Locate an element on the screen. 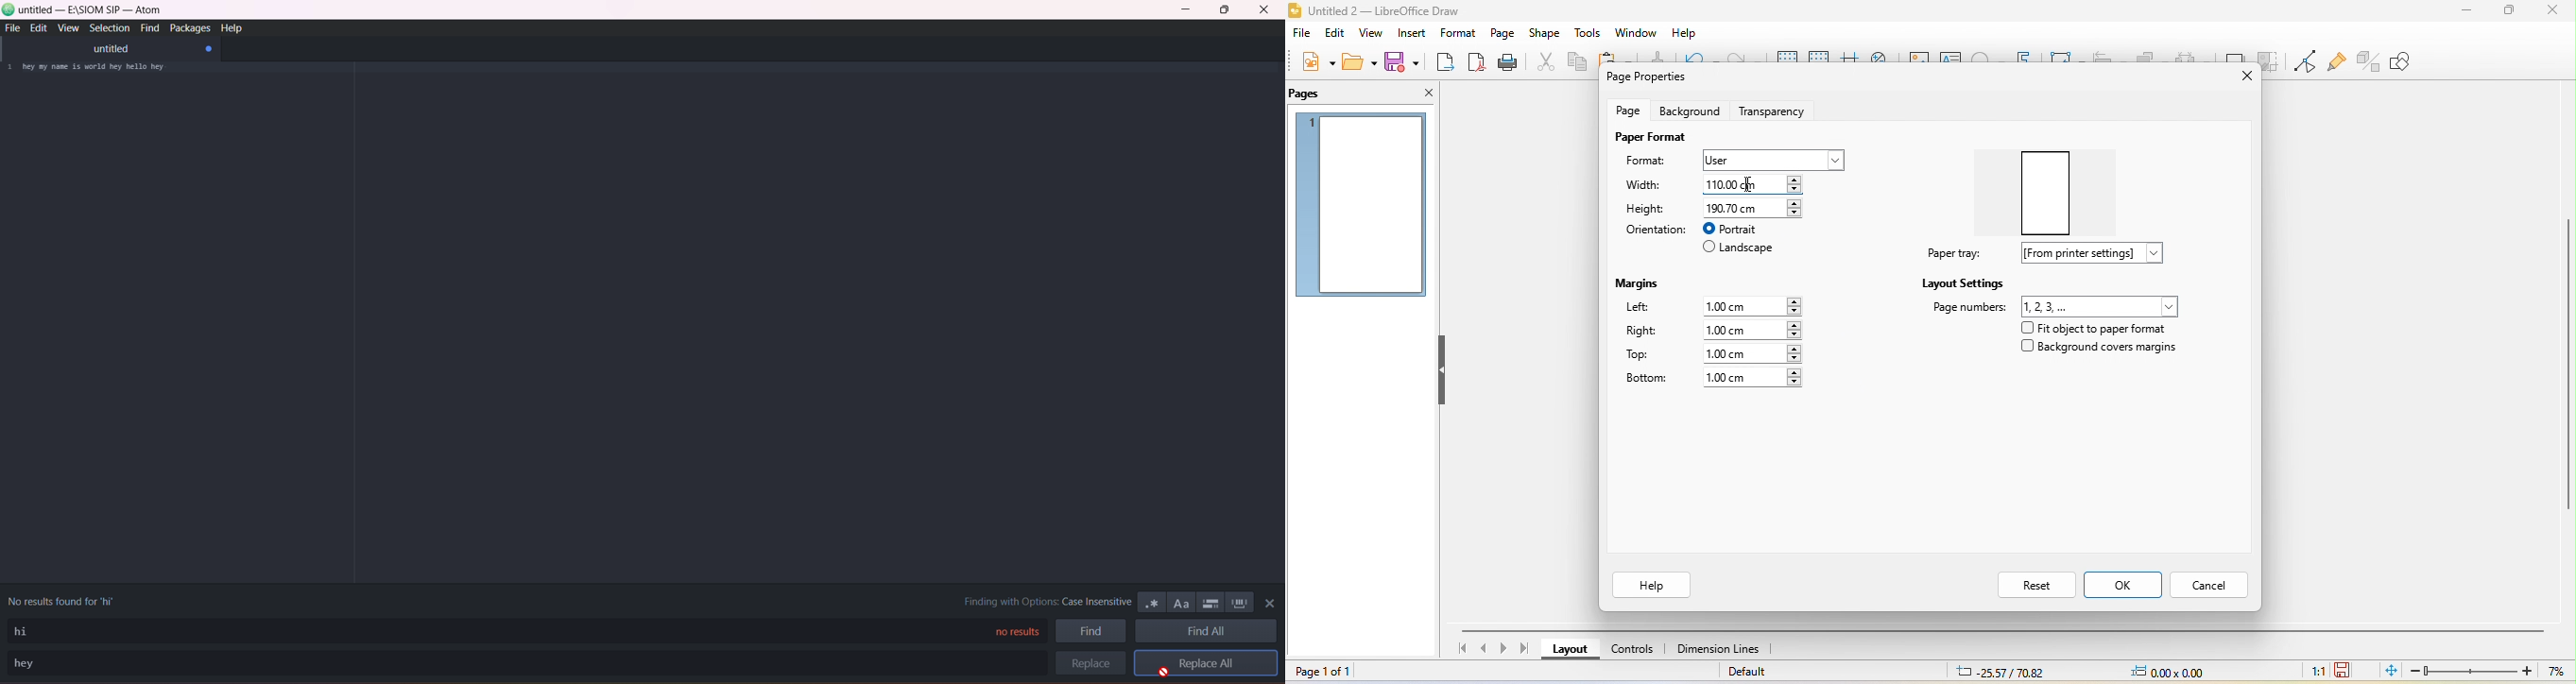  help is located at coordinates (1654, 585).